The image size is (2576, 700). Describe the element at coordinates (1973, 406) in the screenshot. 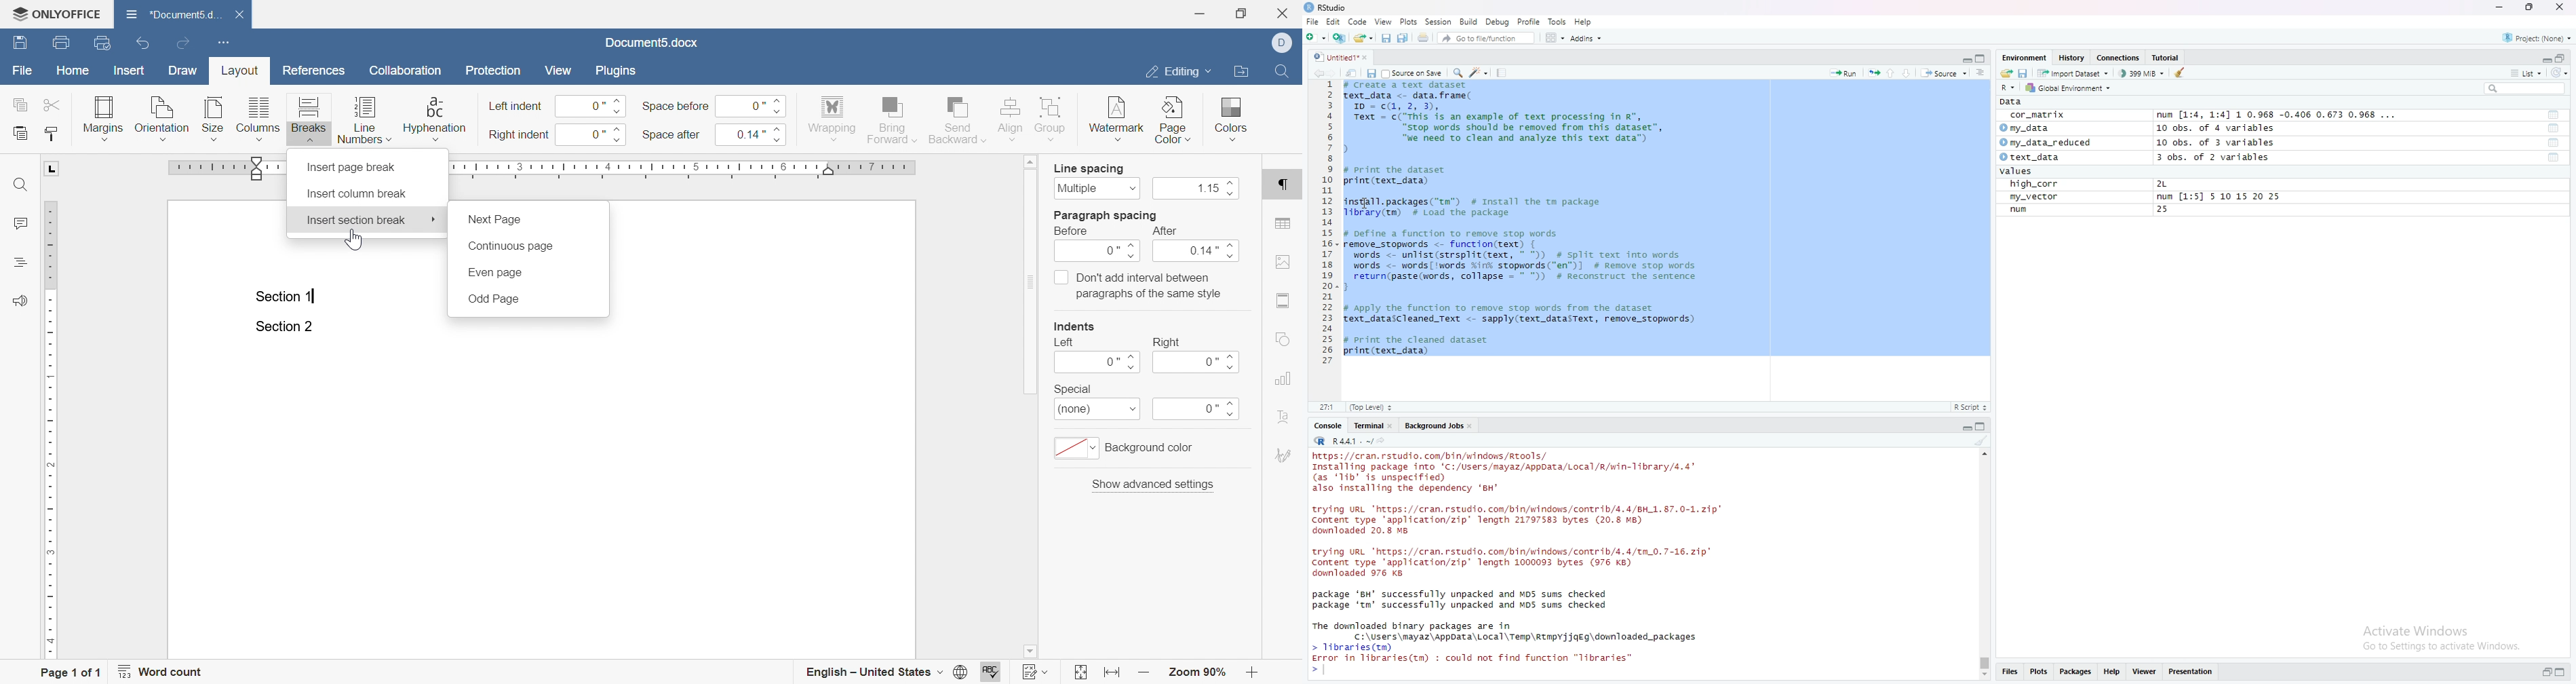

I see `R-script` at that location.